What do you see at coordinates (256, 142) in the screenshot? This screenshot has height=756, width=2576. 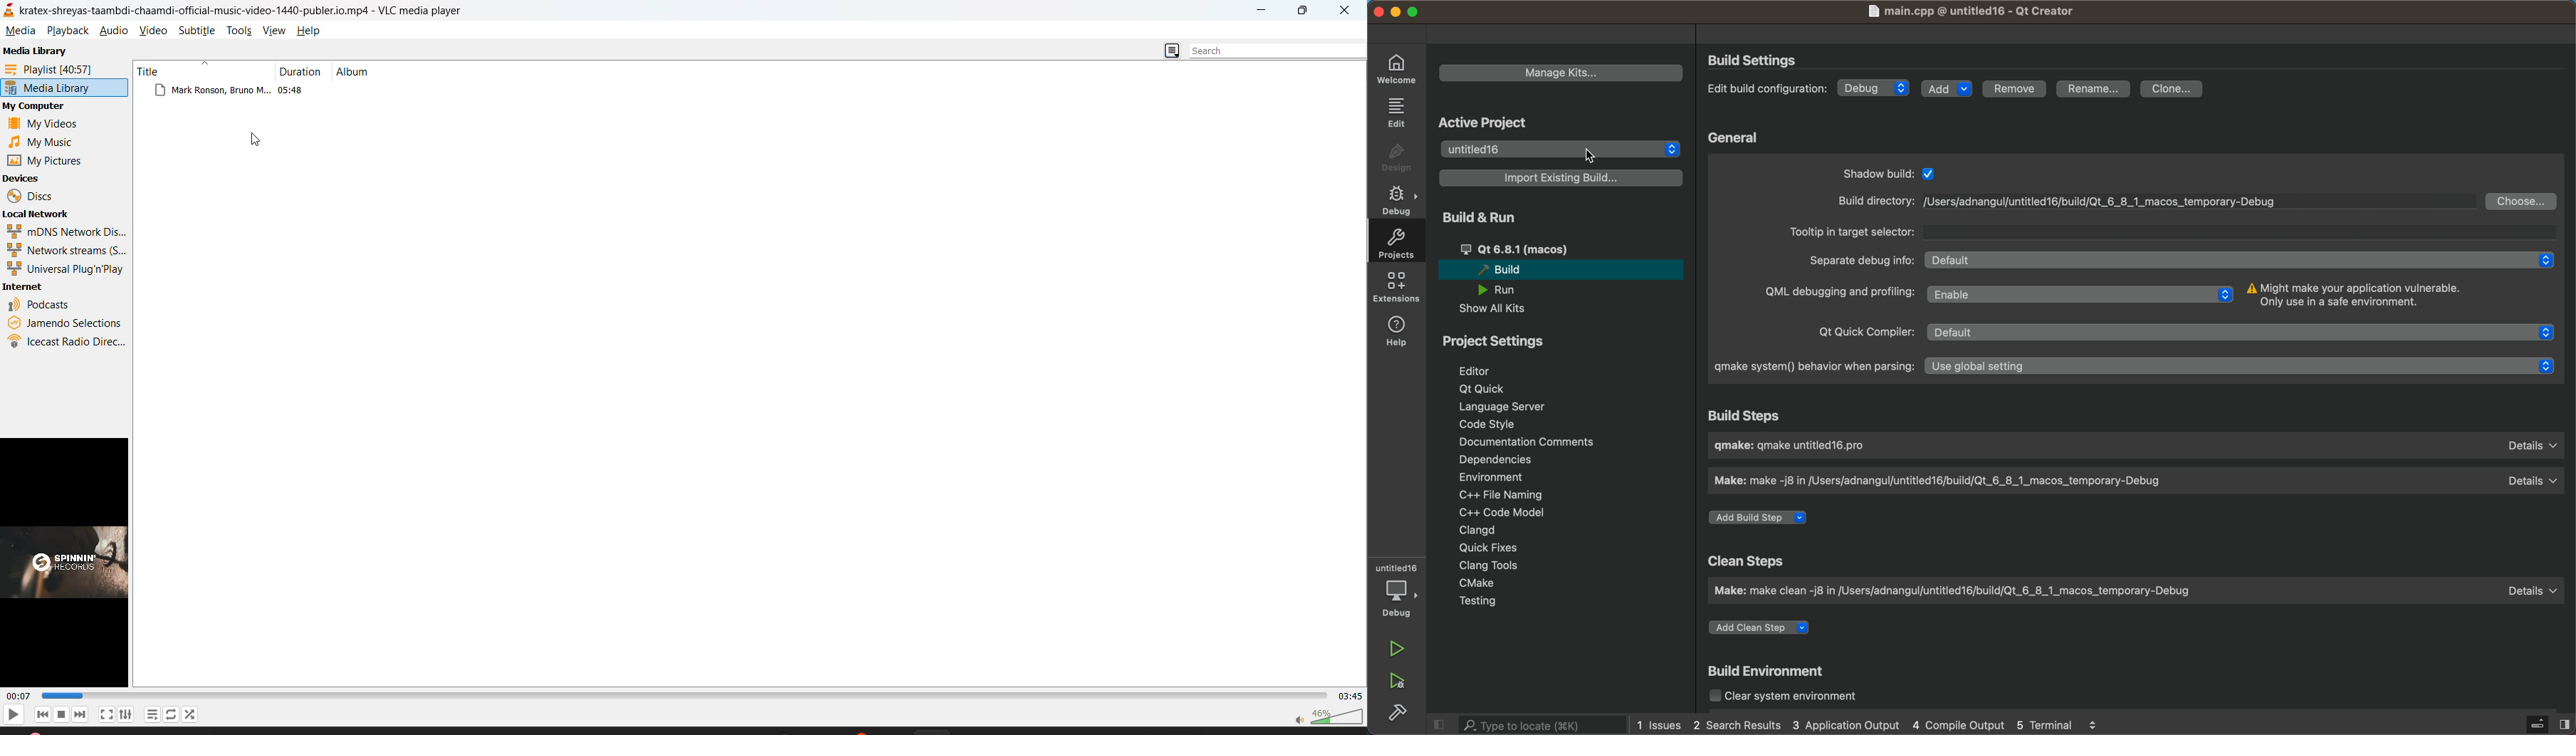 I see `cursor` at bounding box center [256, 142].